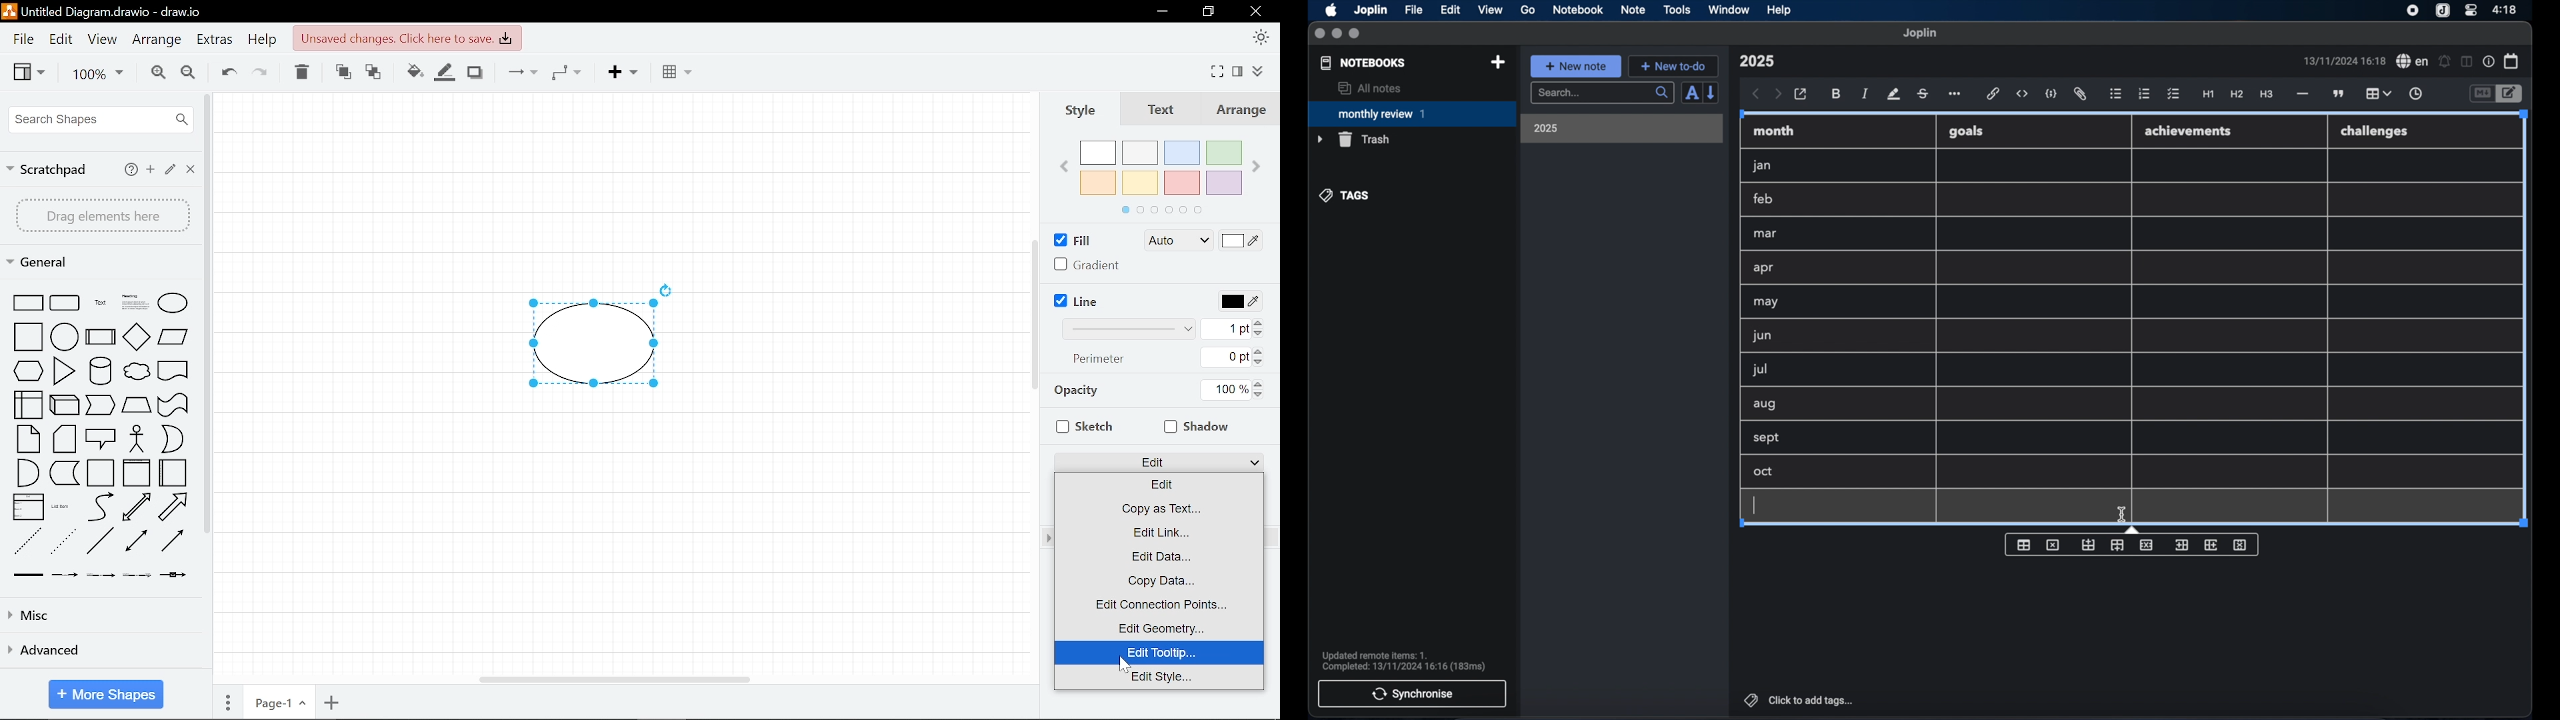  What do you see at coordinates (1729, 9) in the screenshot?
I see `window` at bounding box center [1729, 9].